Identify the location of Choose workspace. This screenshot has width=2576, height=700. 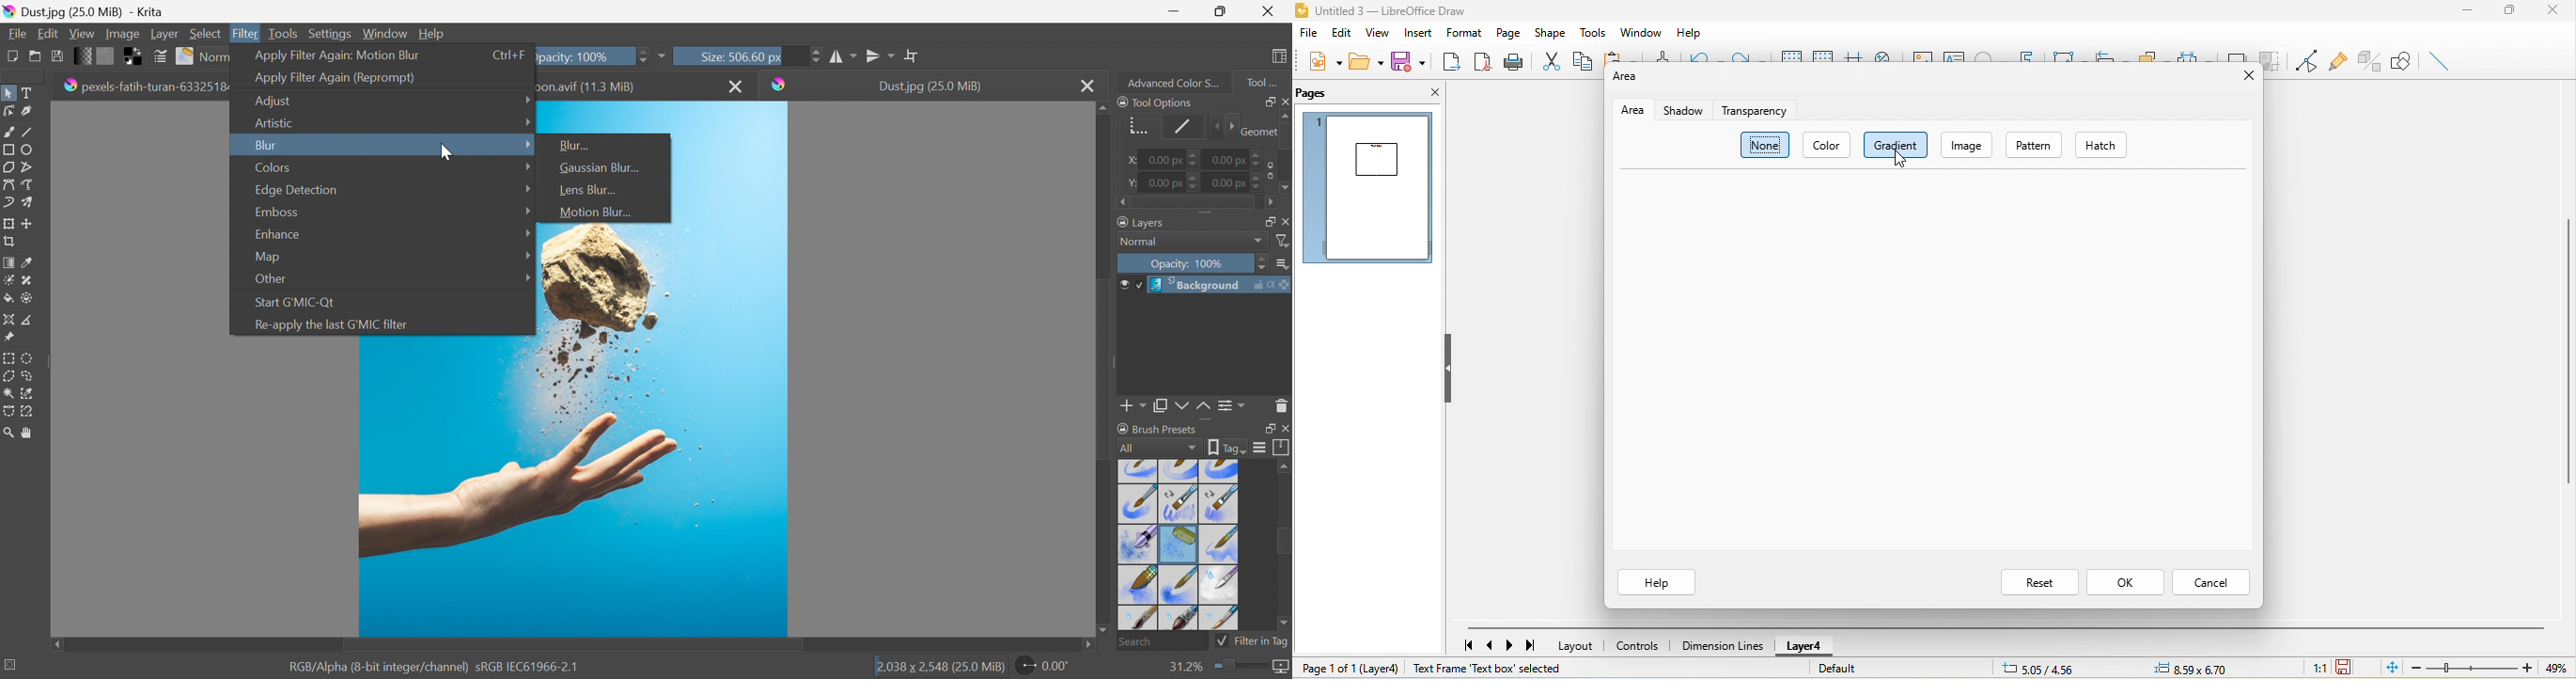
(1282, 57).